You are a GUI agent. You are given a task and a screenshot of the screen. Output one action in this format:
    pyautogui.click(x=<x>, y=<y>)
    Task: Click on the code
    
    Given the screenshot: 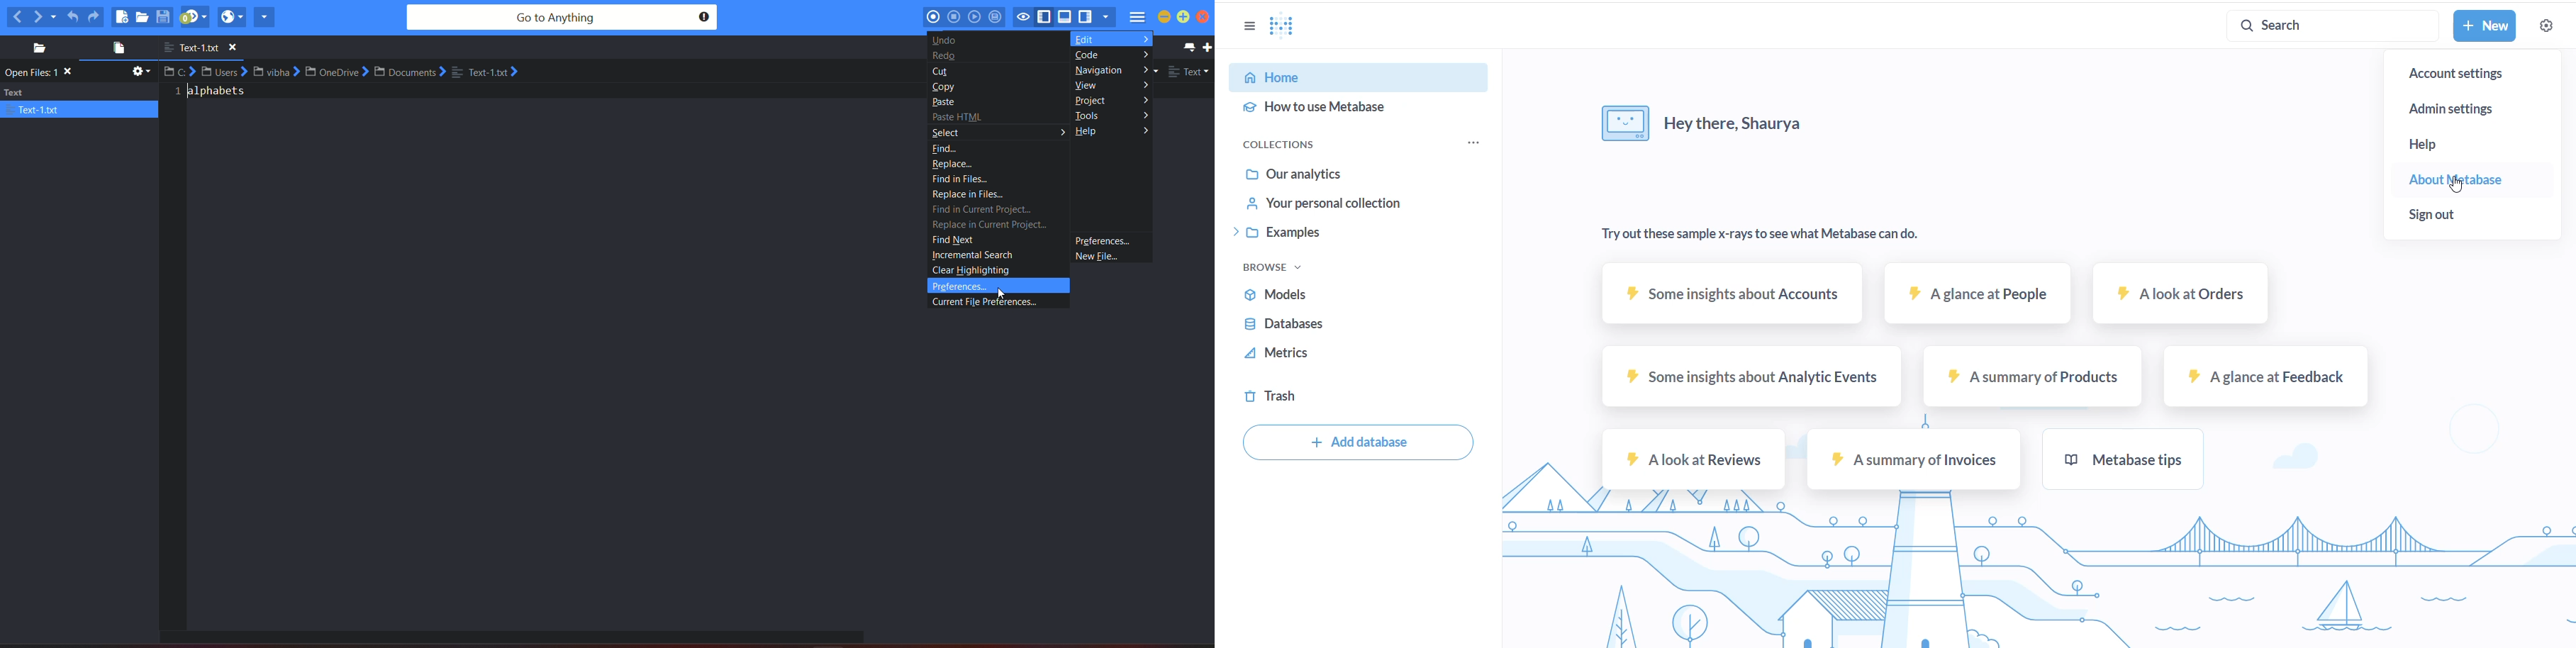 What is the action you would take?
    pyautogui.click(x=1090, y=55)
    